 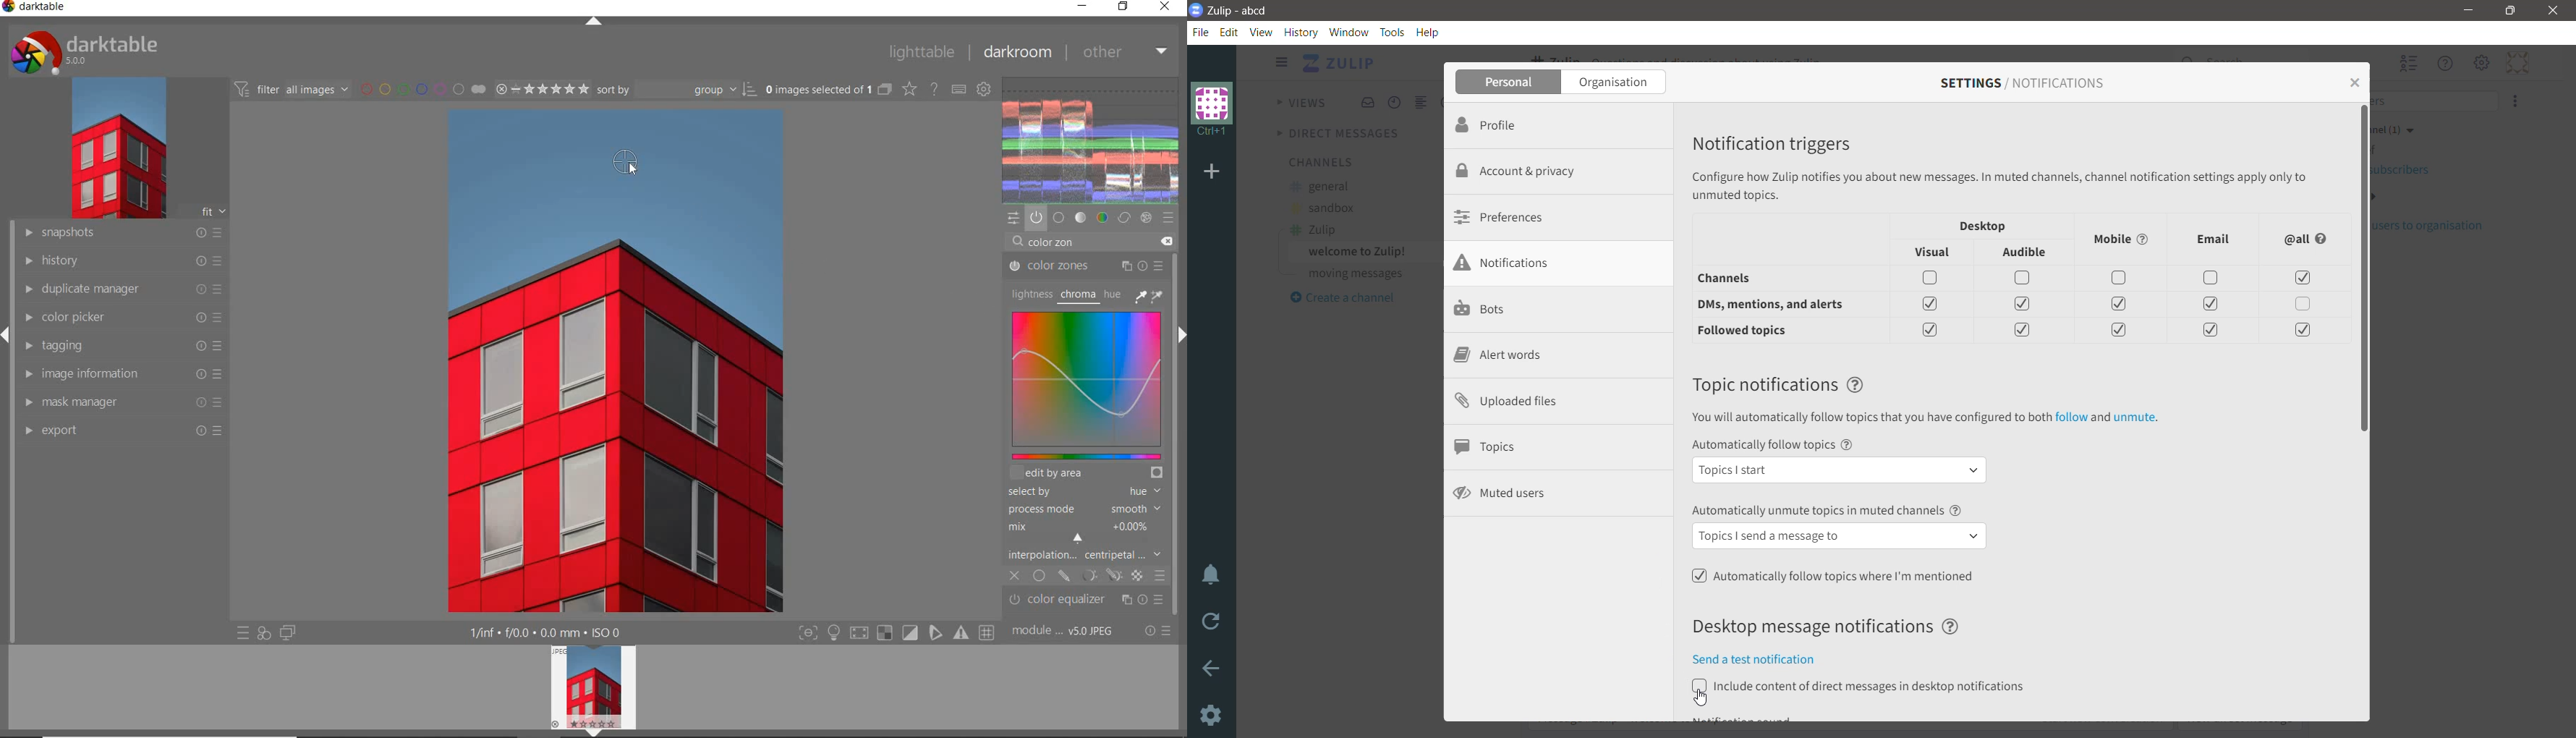 What do you see at coordinates (858, 633) in the screenshot?
I see `shadow` at bounding box center [858, 633].